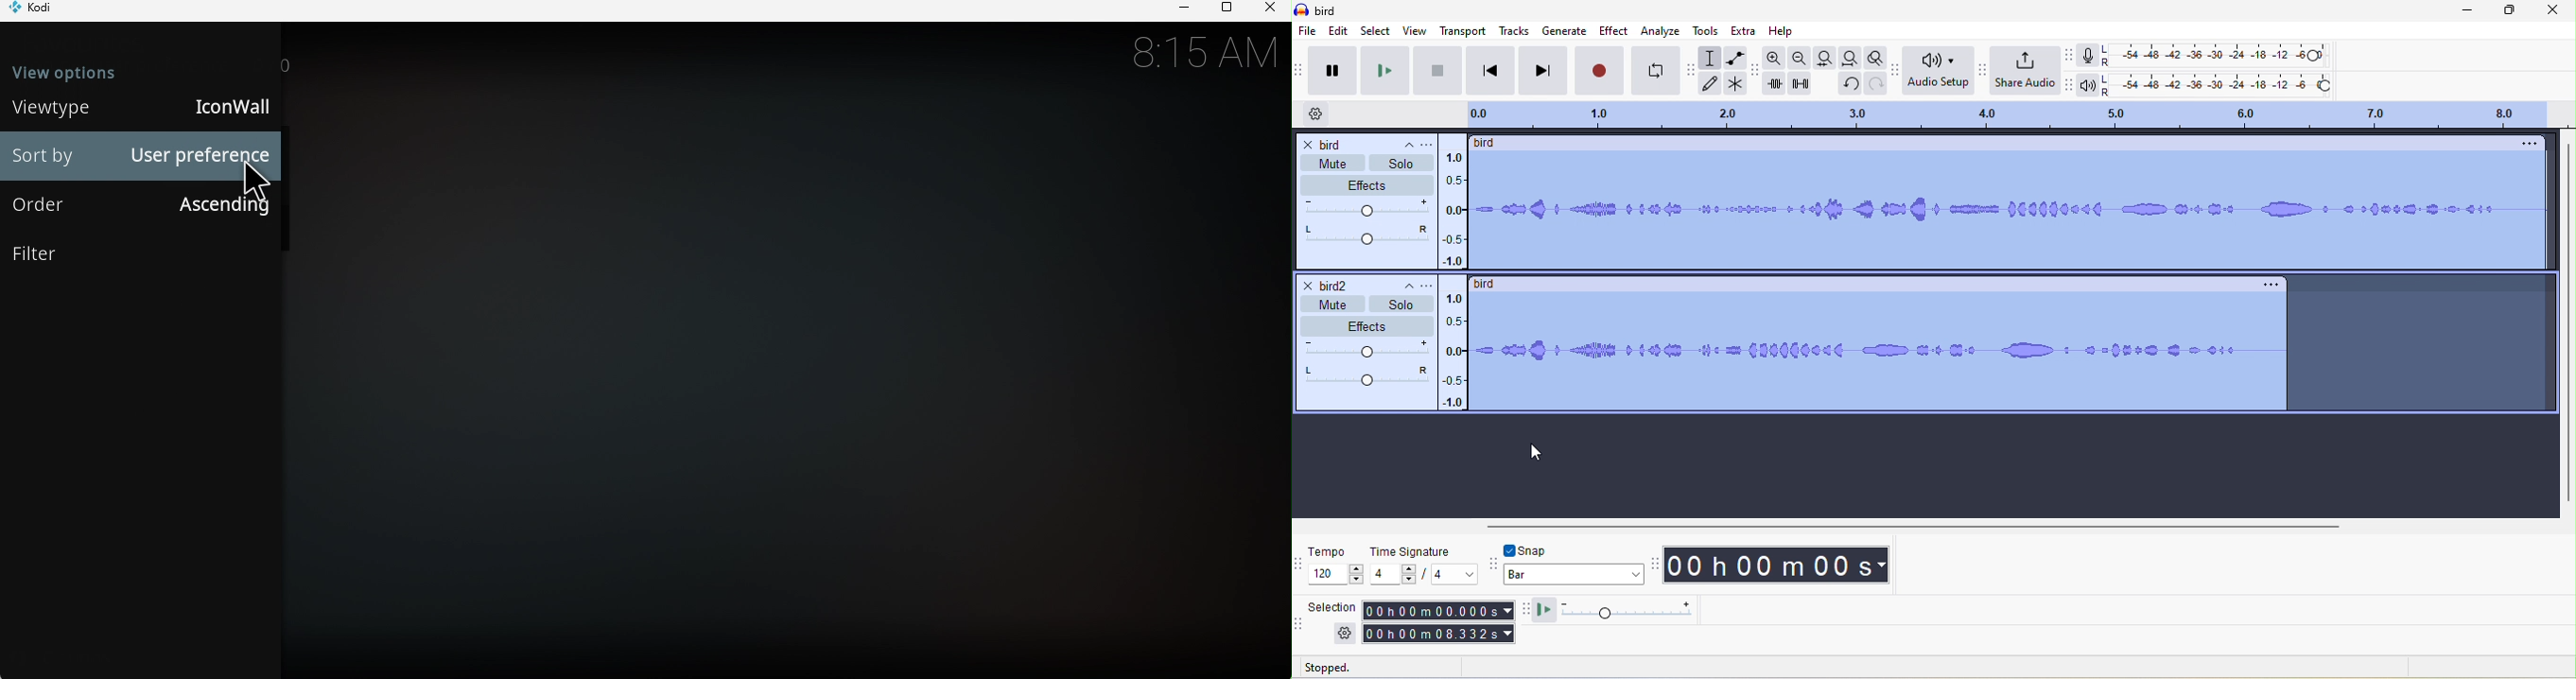 Image resolution: width=2576 pixels, height=700 pixels. I want to click on redo, so click(1878, 86).